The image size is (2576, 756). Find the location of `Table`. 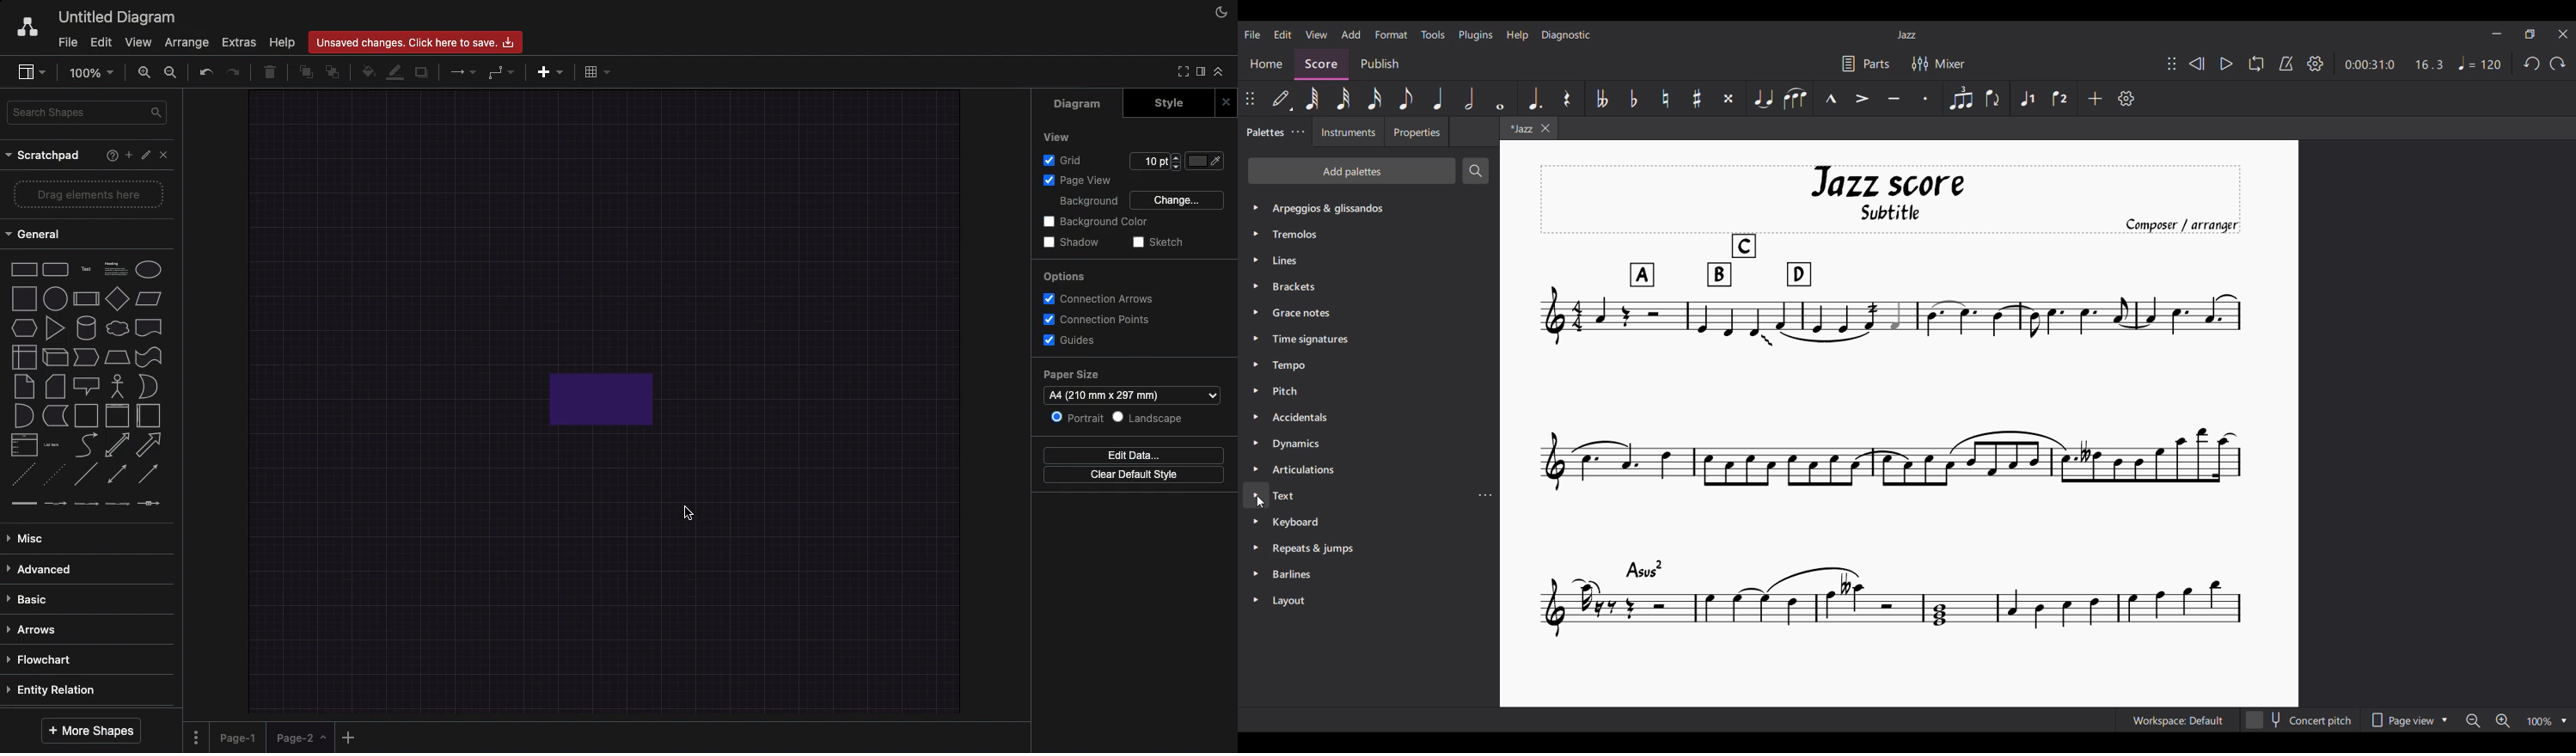

Table is located at coordinates (595, 71).